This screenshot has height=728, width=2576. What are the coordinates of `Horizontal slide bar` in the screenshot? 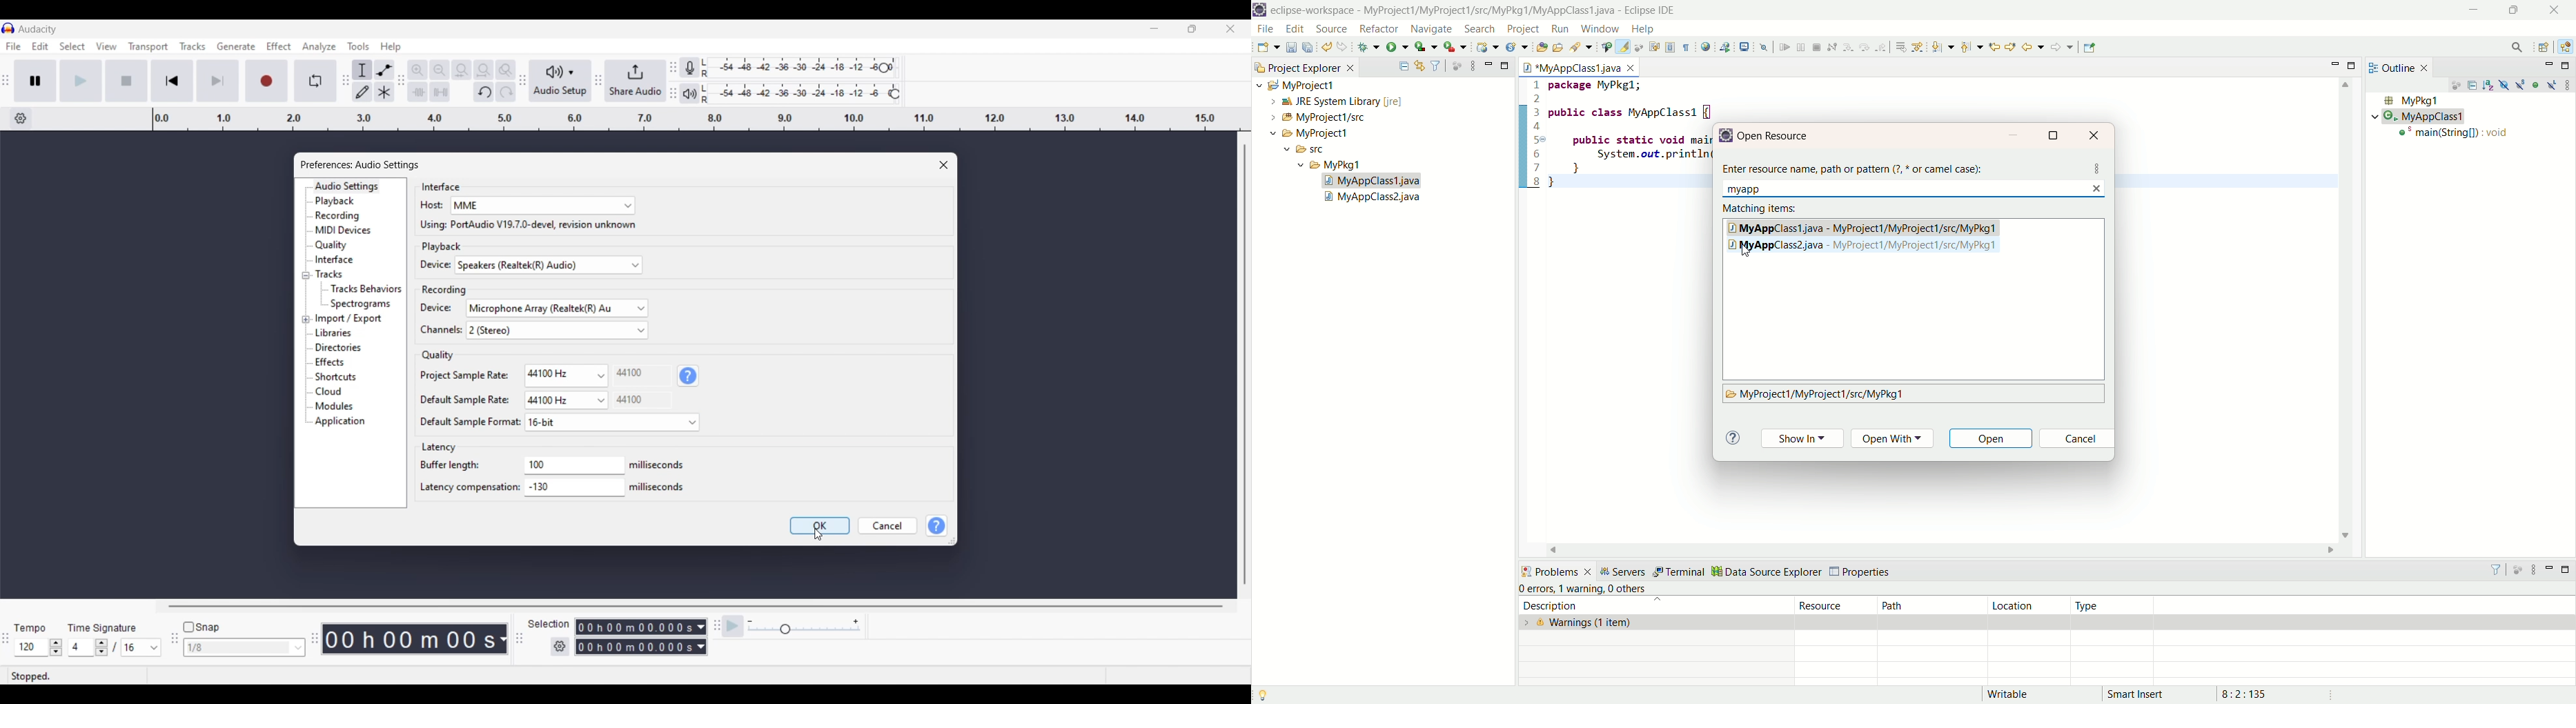 It's located at (696, 606).